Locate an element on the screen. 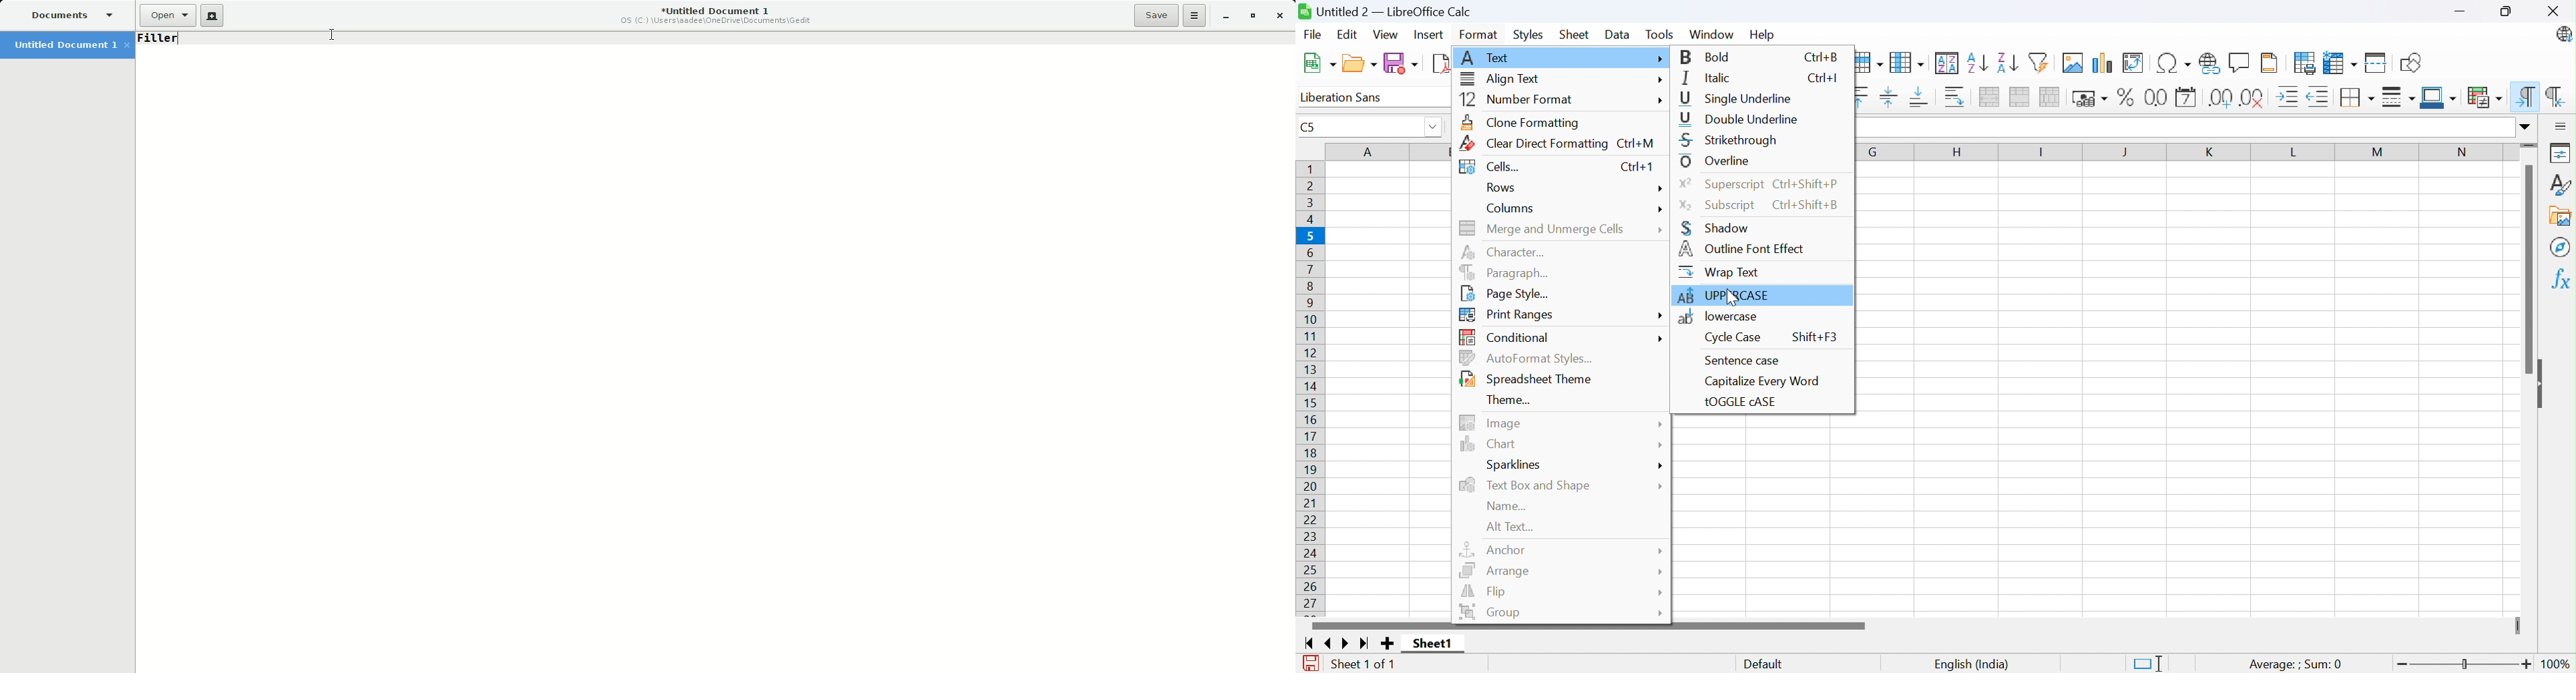 Image resolution: width=2576 pixels, height=700 pixels. Hide is located at coordinates (2543, 381).